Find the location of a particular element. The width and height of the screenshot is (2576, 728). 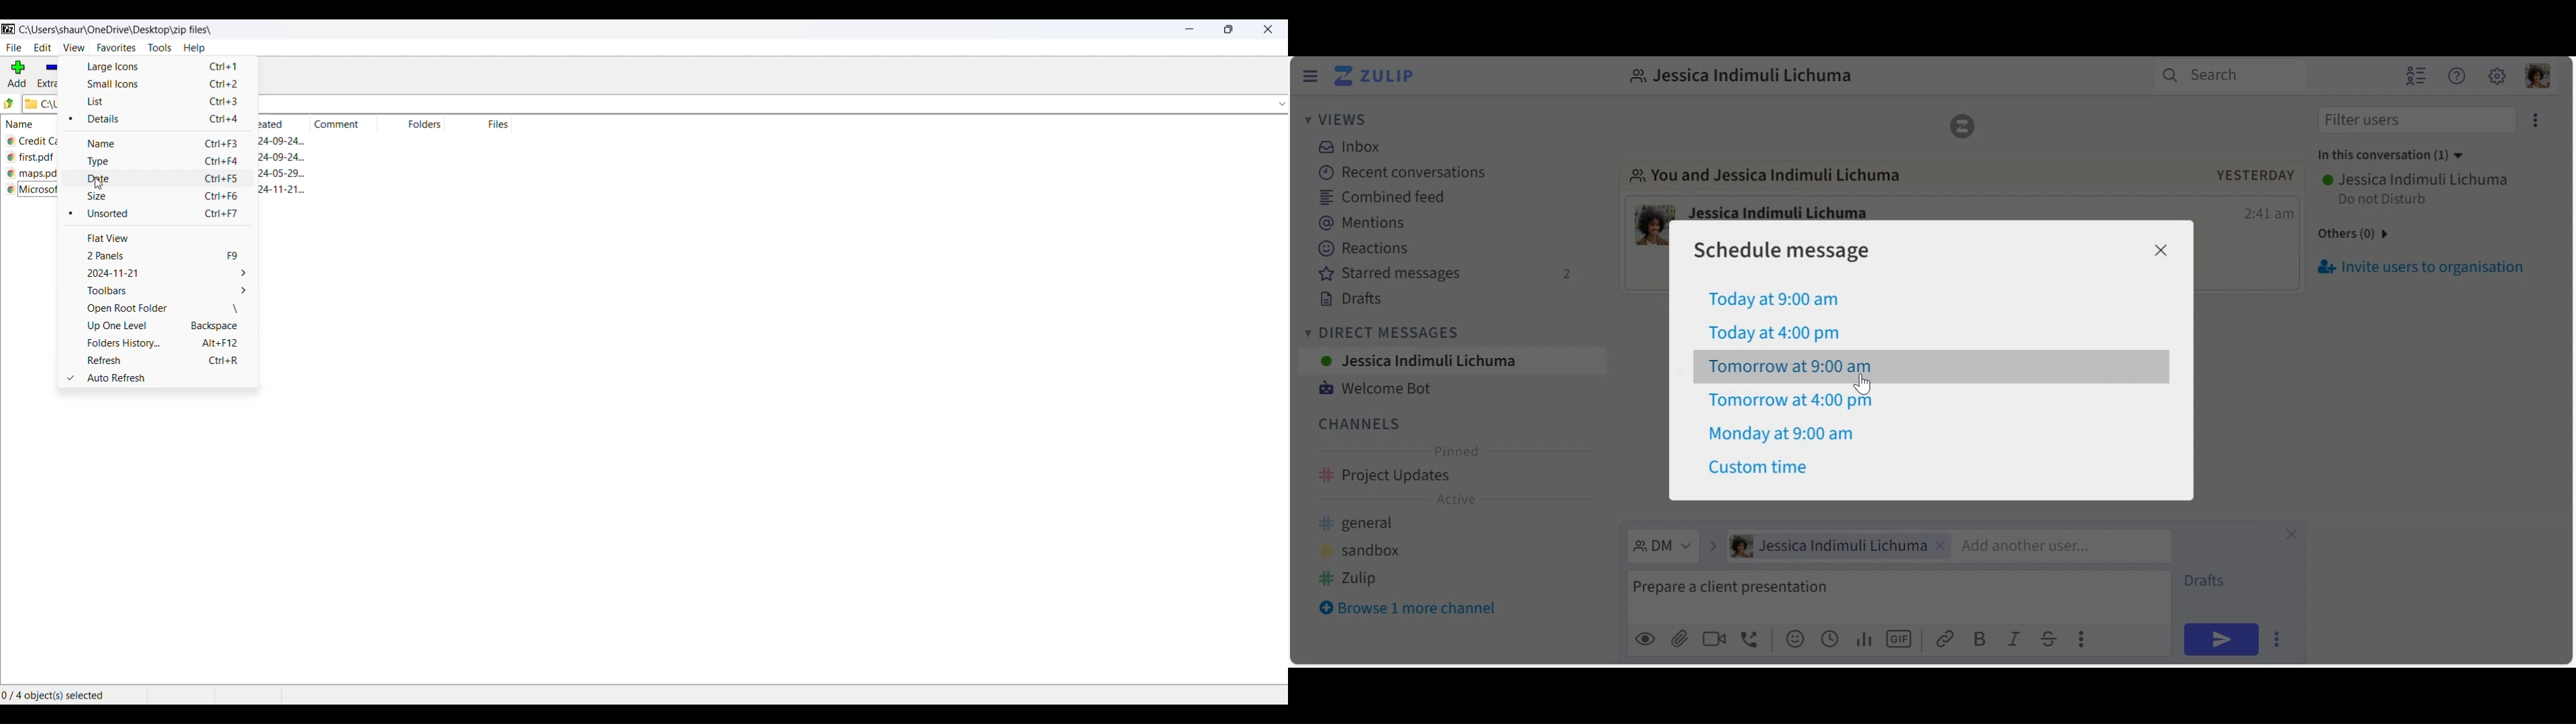

edit is located at coordinates (42, 49).